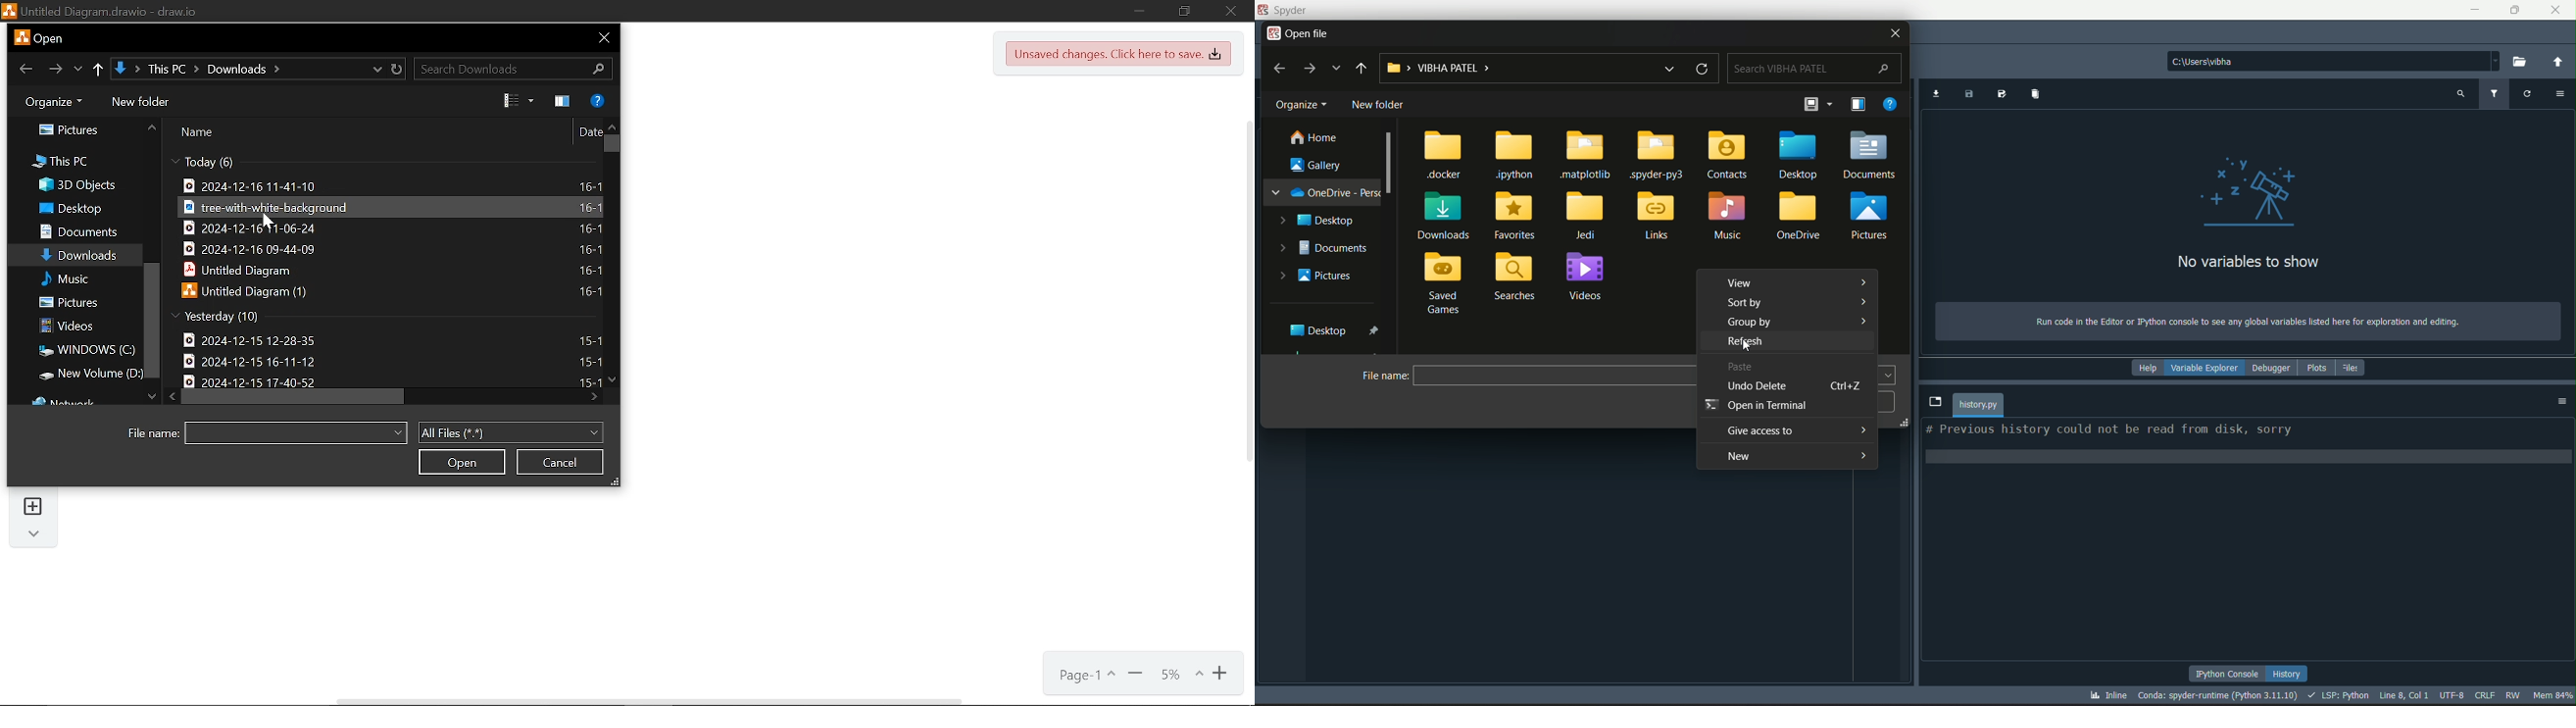  What do you see at coordinates (612, 379) in the screenshot?
I see `Move down in files` at bounding box center [612, 379].